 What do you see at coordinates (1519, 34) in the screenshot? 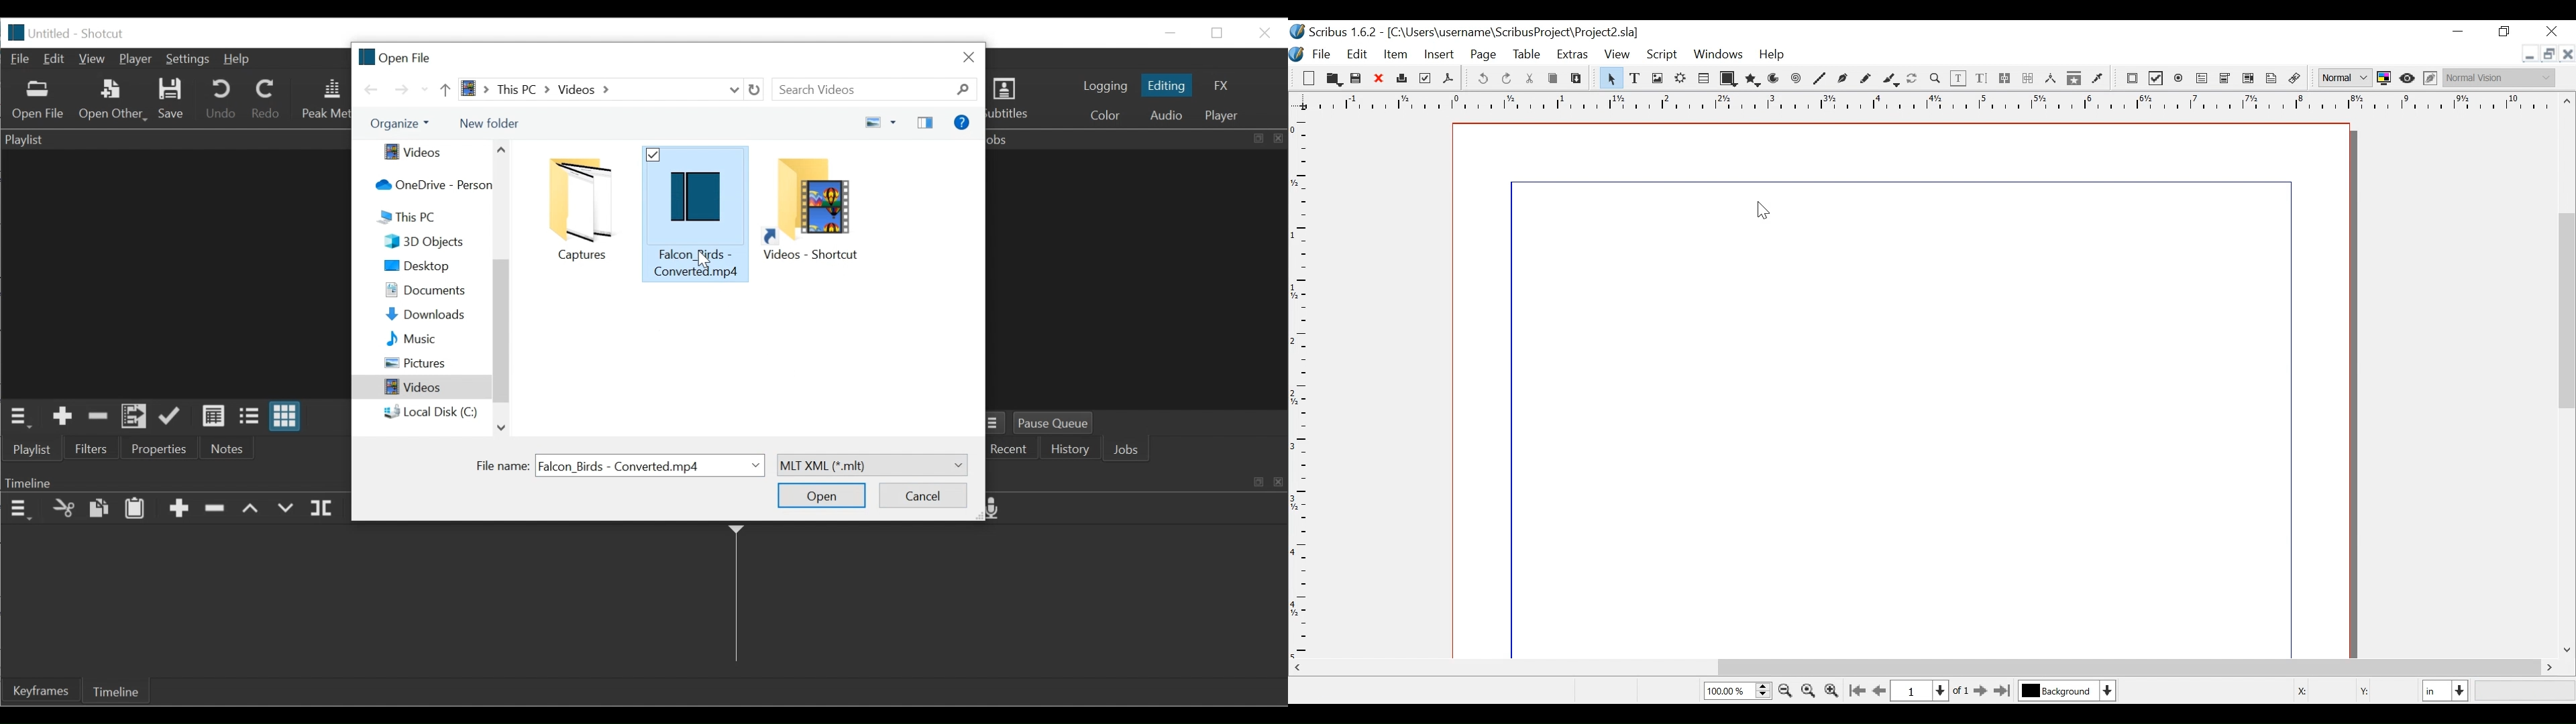
I see `File Path` at bounding box center [1519, 34].